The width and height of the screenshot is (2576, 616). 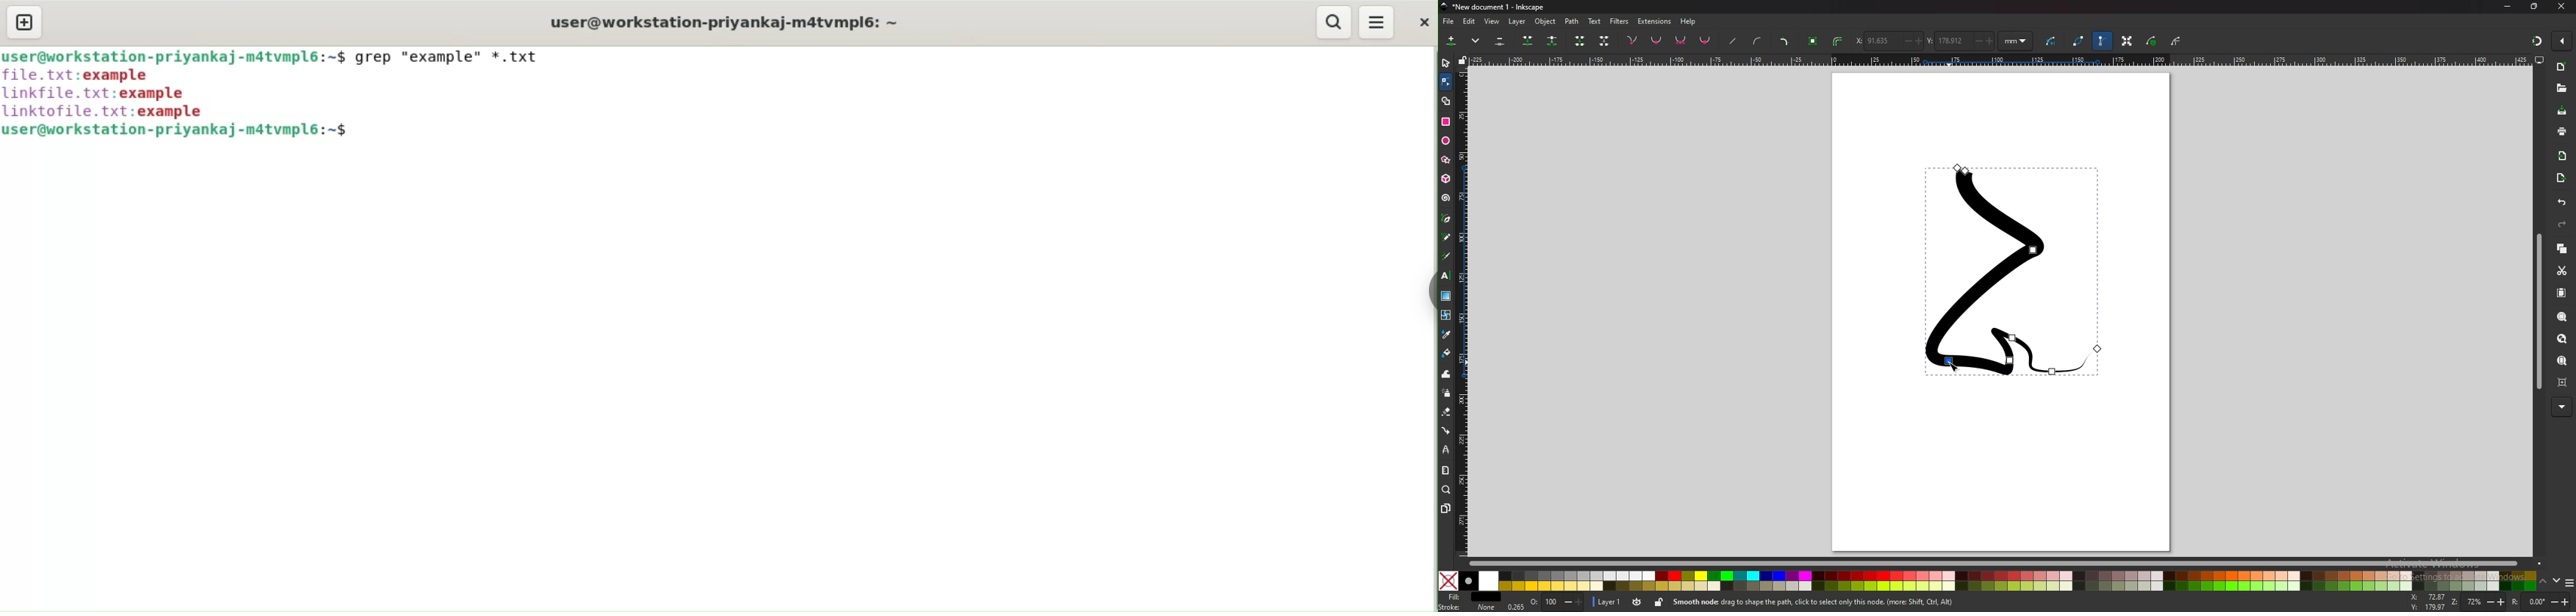 What do you see at coordinates (1421, 21) in the screenshot?
I see `close` at bounding box center [1421, 21].